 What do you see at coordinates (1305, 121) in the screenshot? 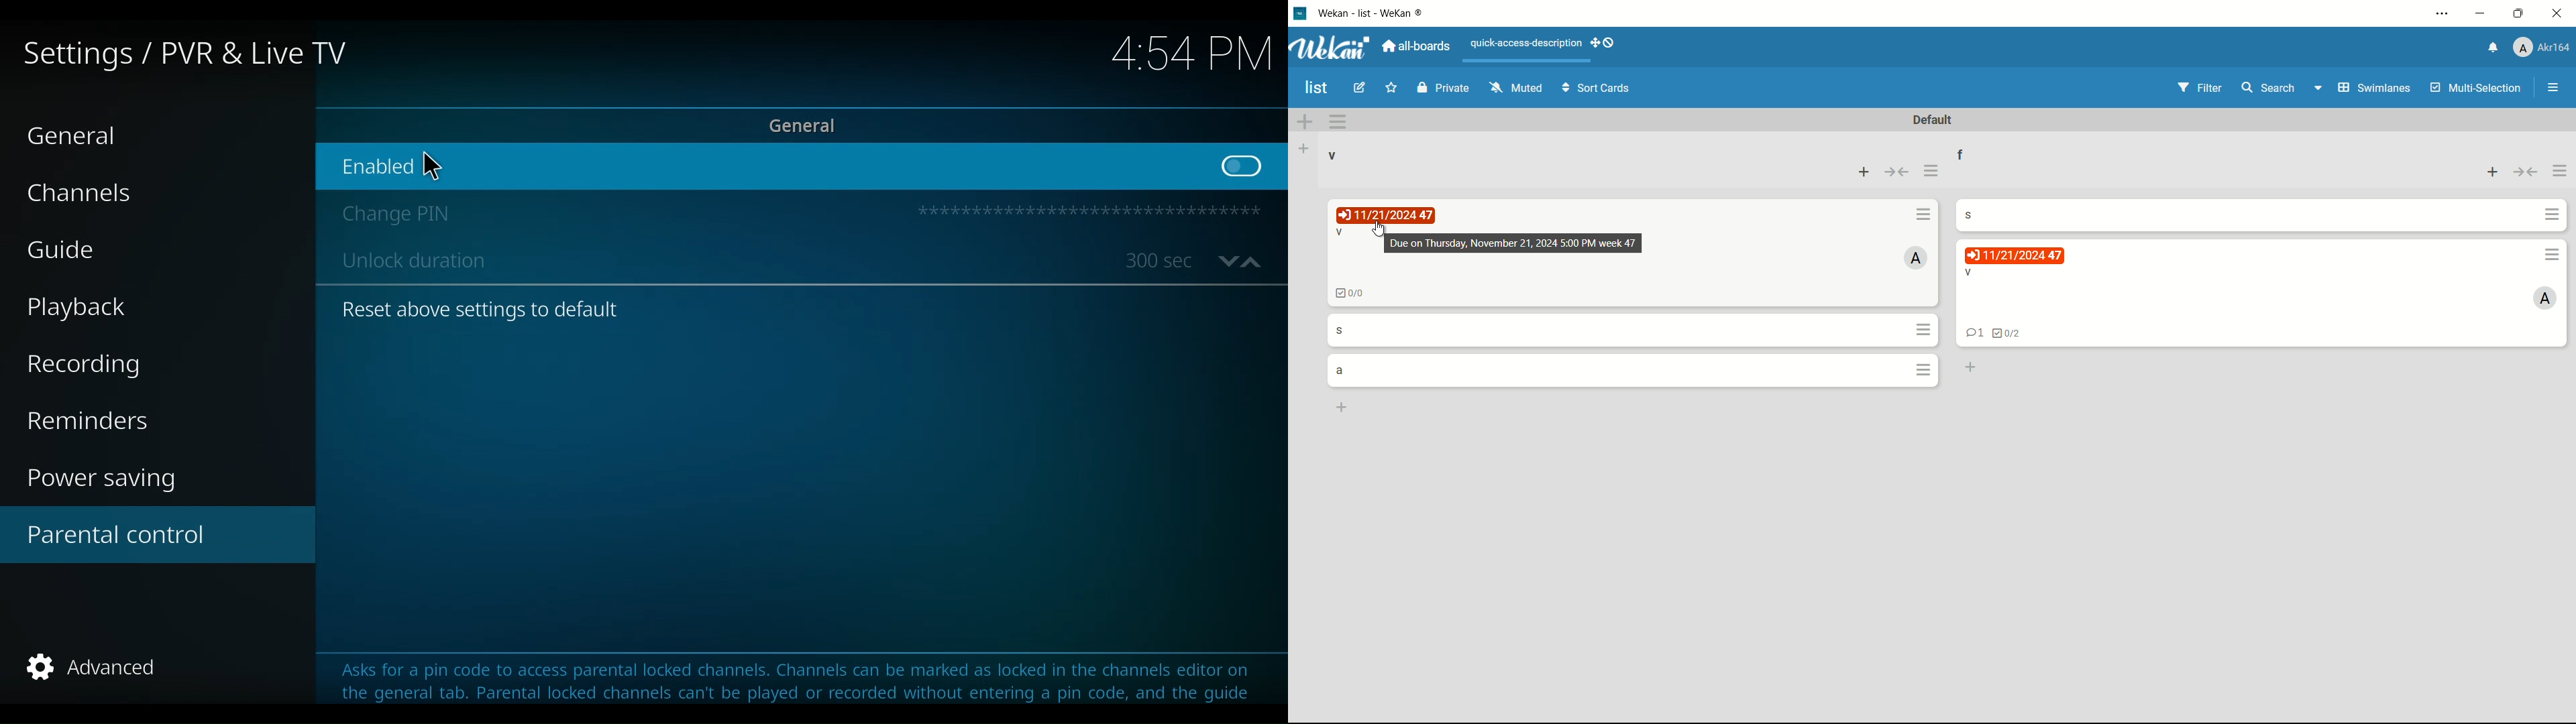
I see `add swimlane` at bounding box center [1305, 121].